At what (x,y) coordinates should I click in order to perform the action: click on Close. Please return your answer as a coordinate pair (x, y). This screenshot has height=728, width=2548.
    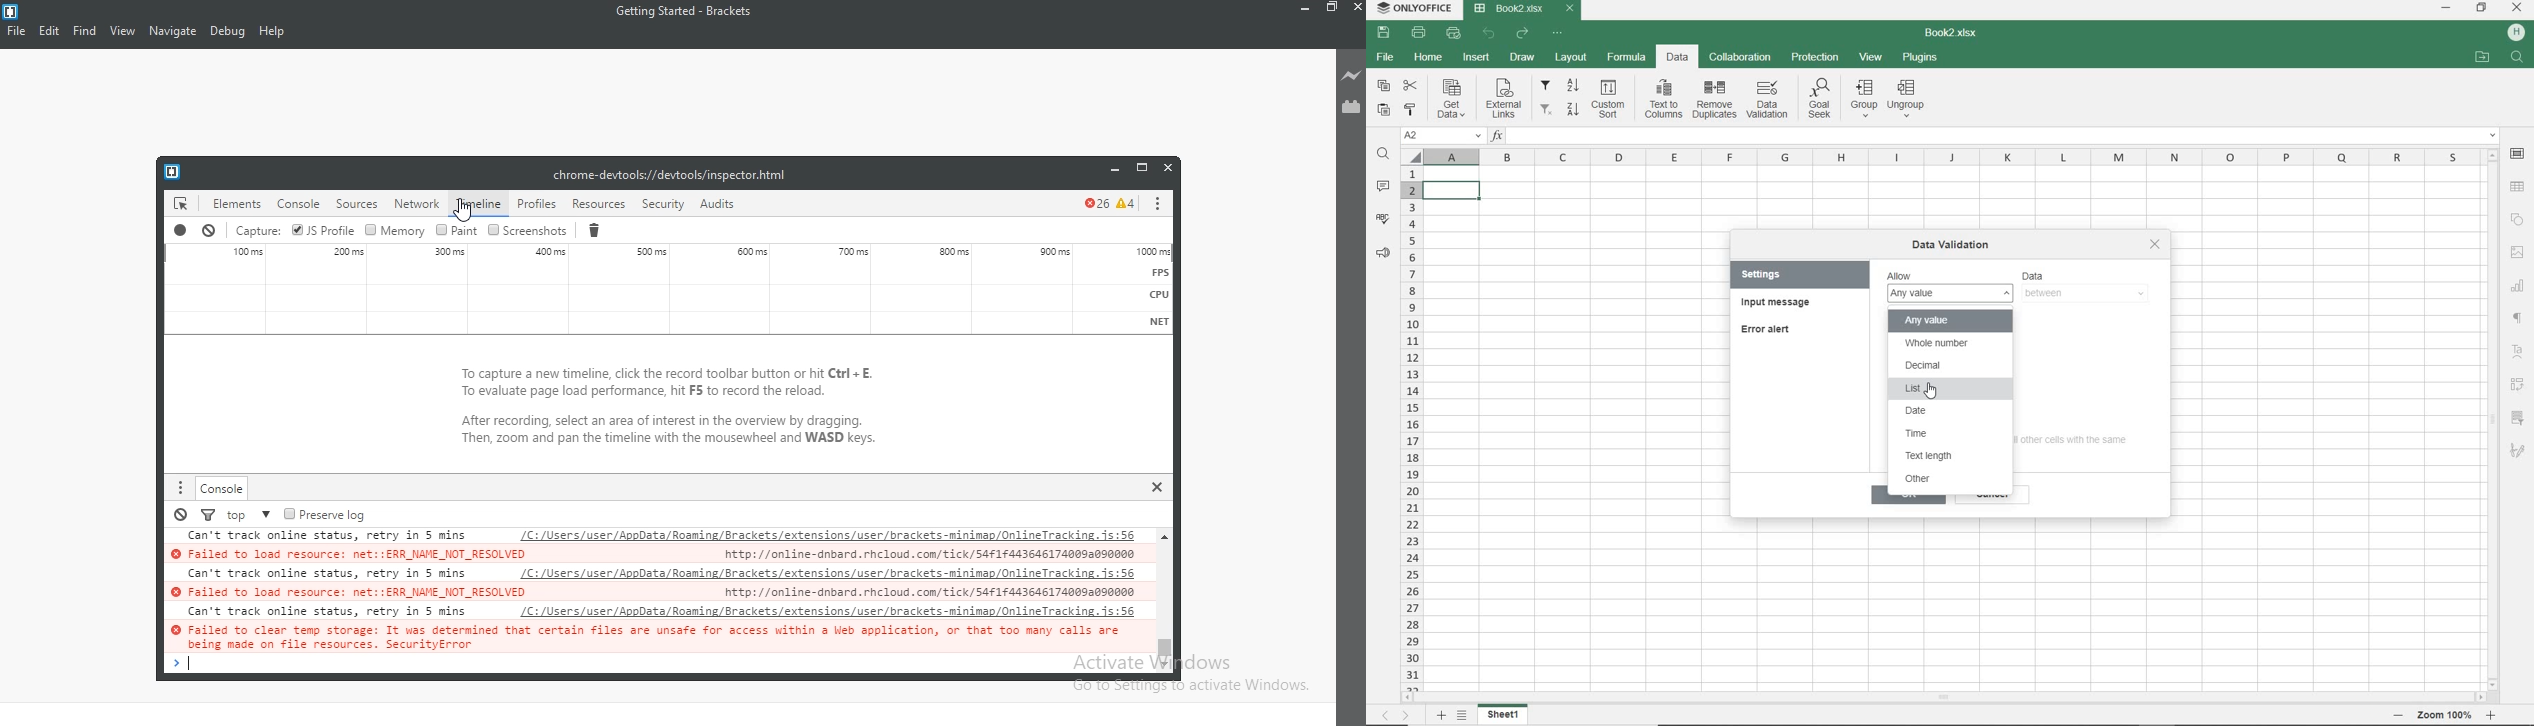
    Looking at the image, I should click on (1357, 8).